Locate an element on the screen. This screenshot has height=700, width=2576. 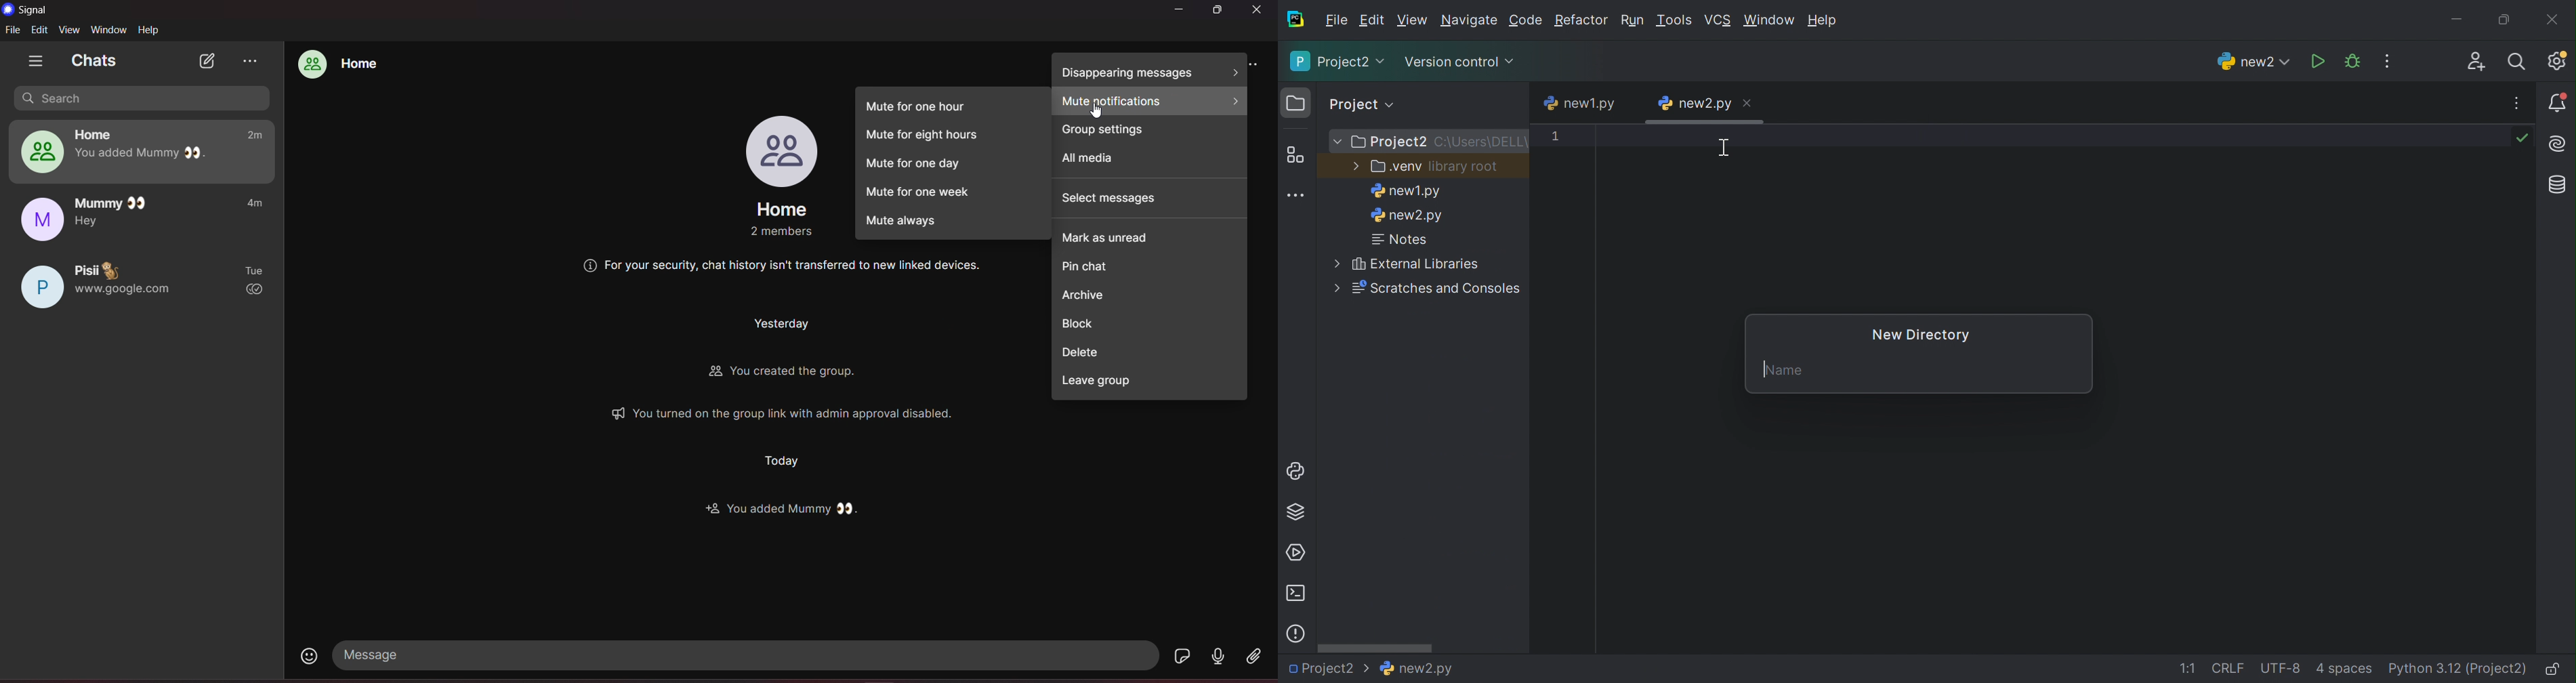
Navigate is located at coordinates (1471, 20).